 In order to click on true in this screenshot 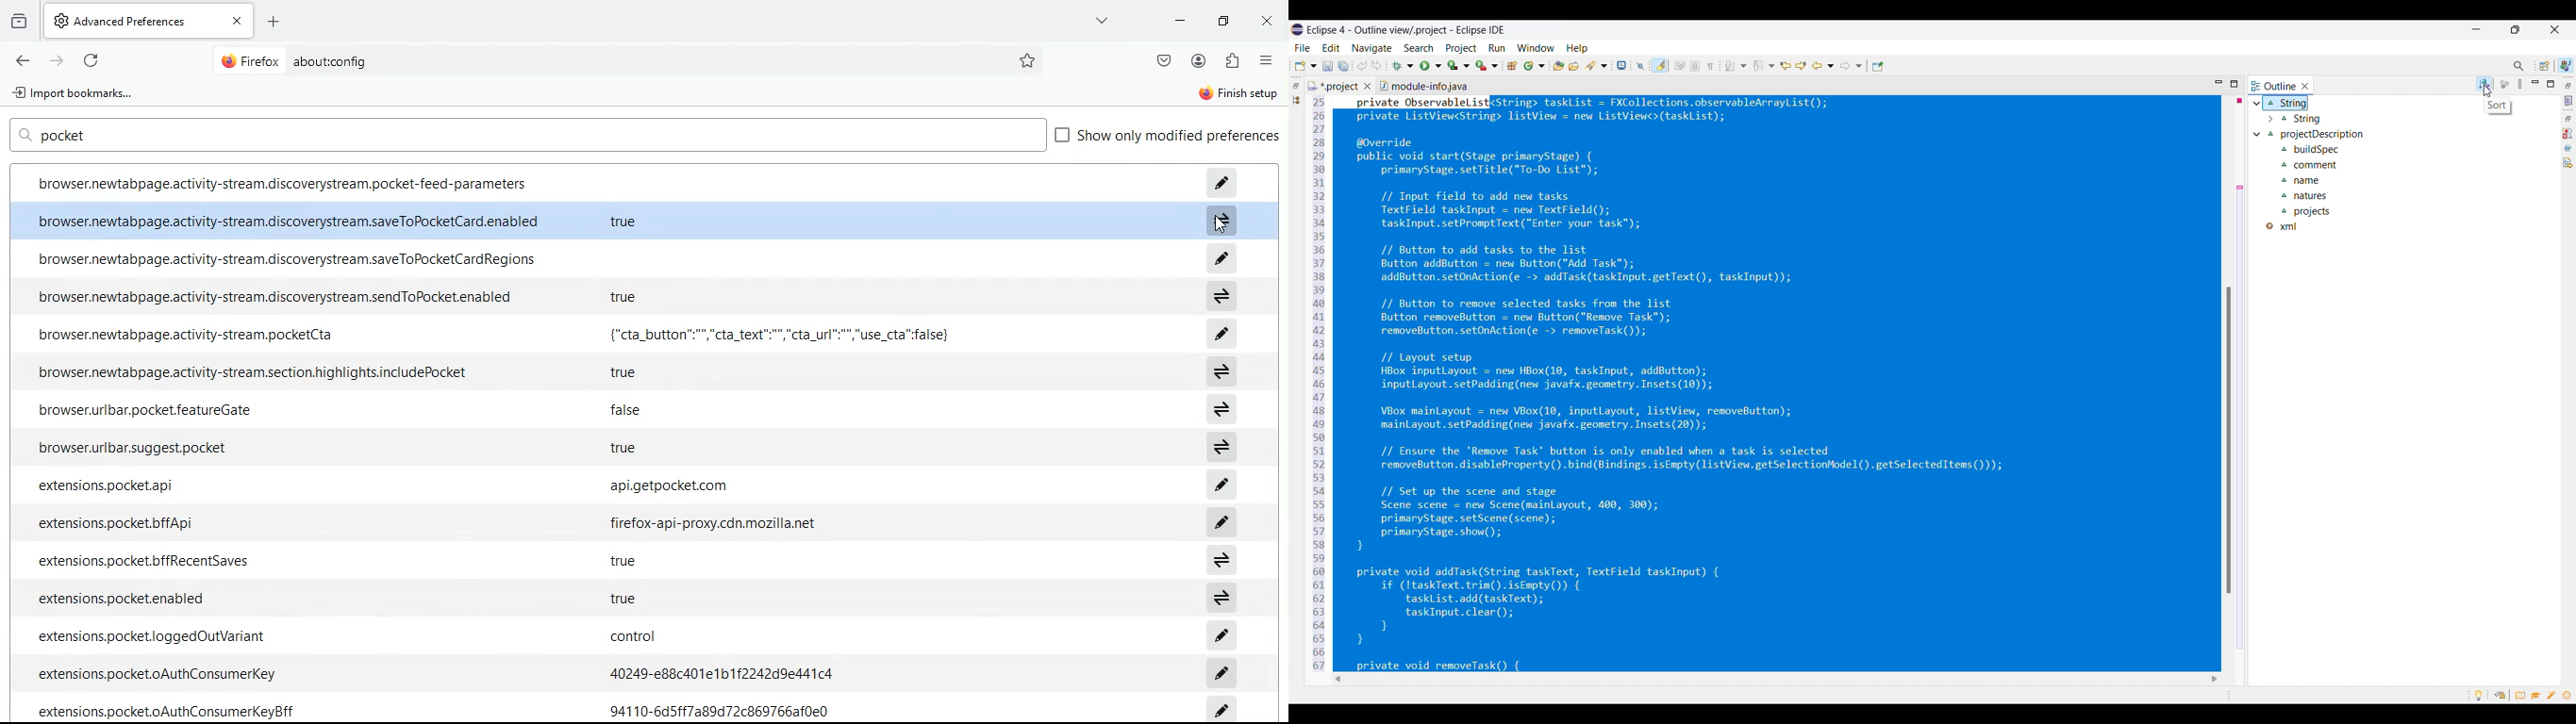, I will do `click(623, 598)`.